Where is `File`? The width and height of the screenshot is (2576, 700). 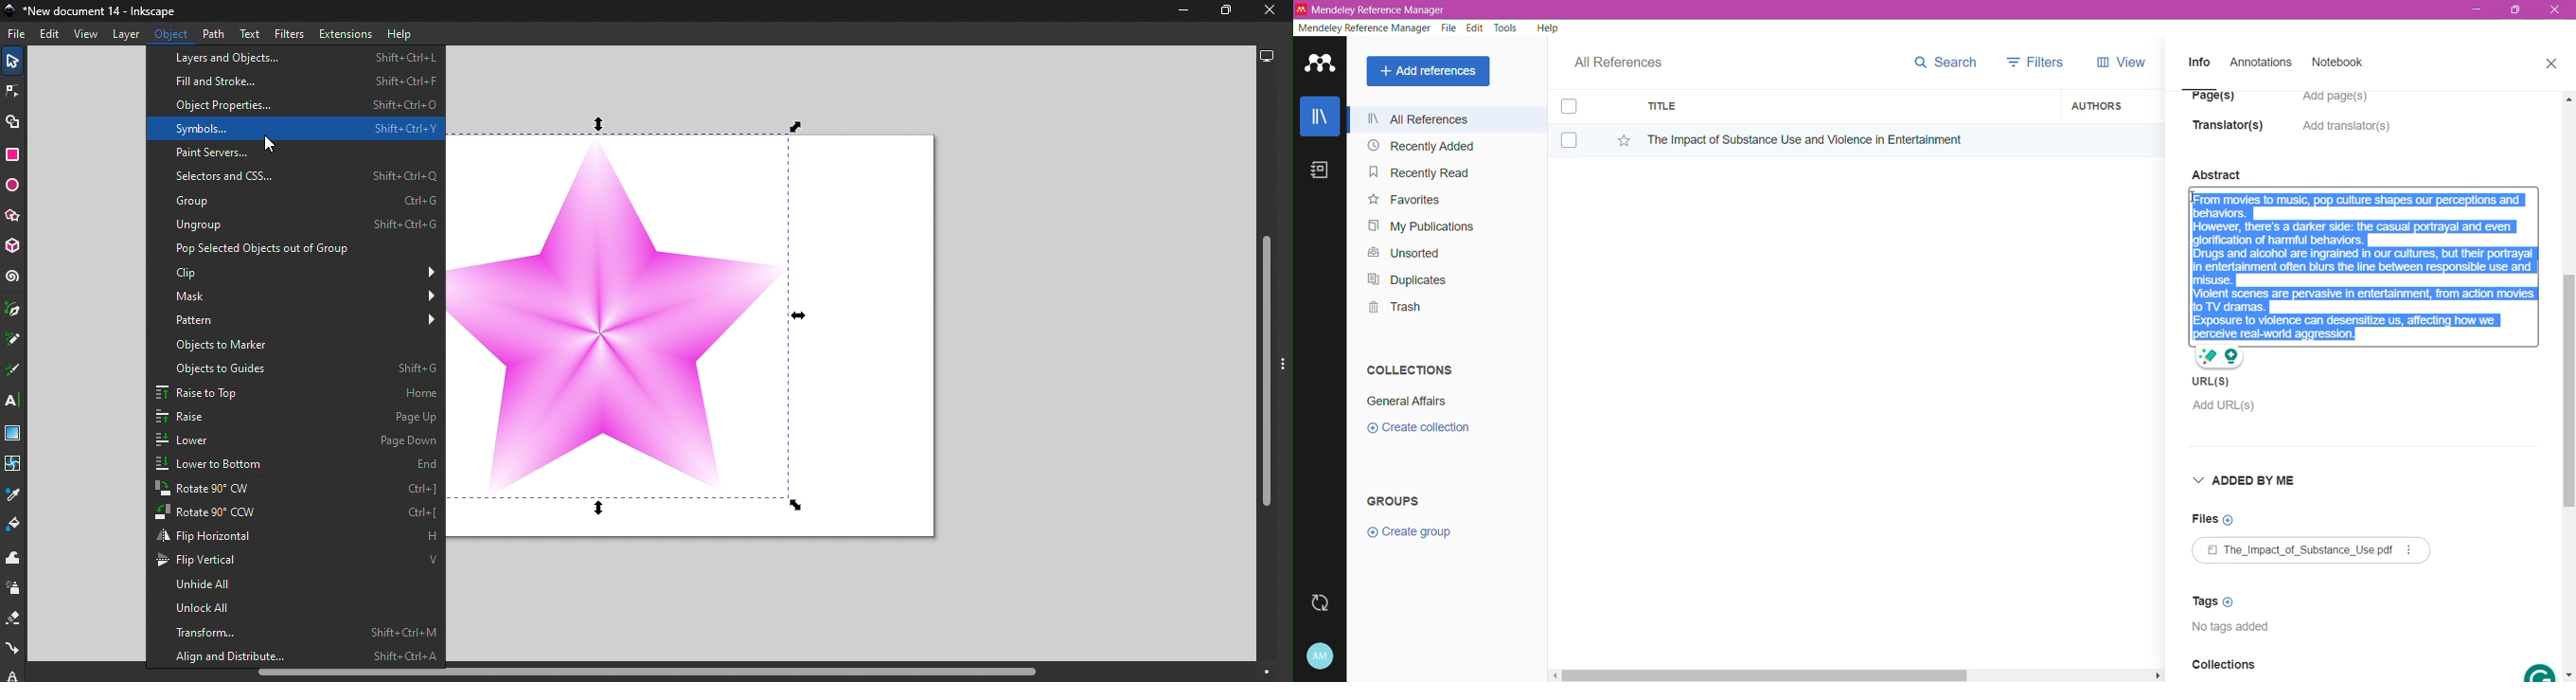 File is located at coordinates (1449, 29).